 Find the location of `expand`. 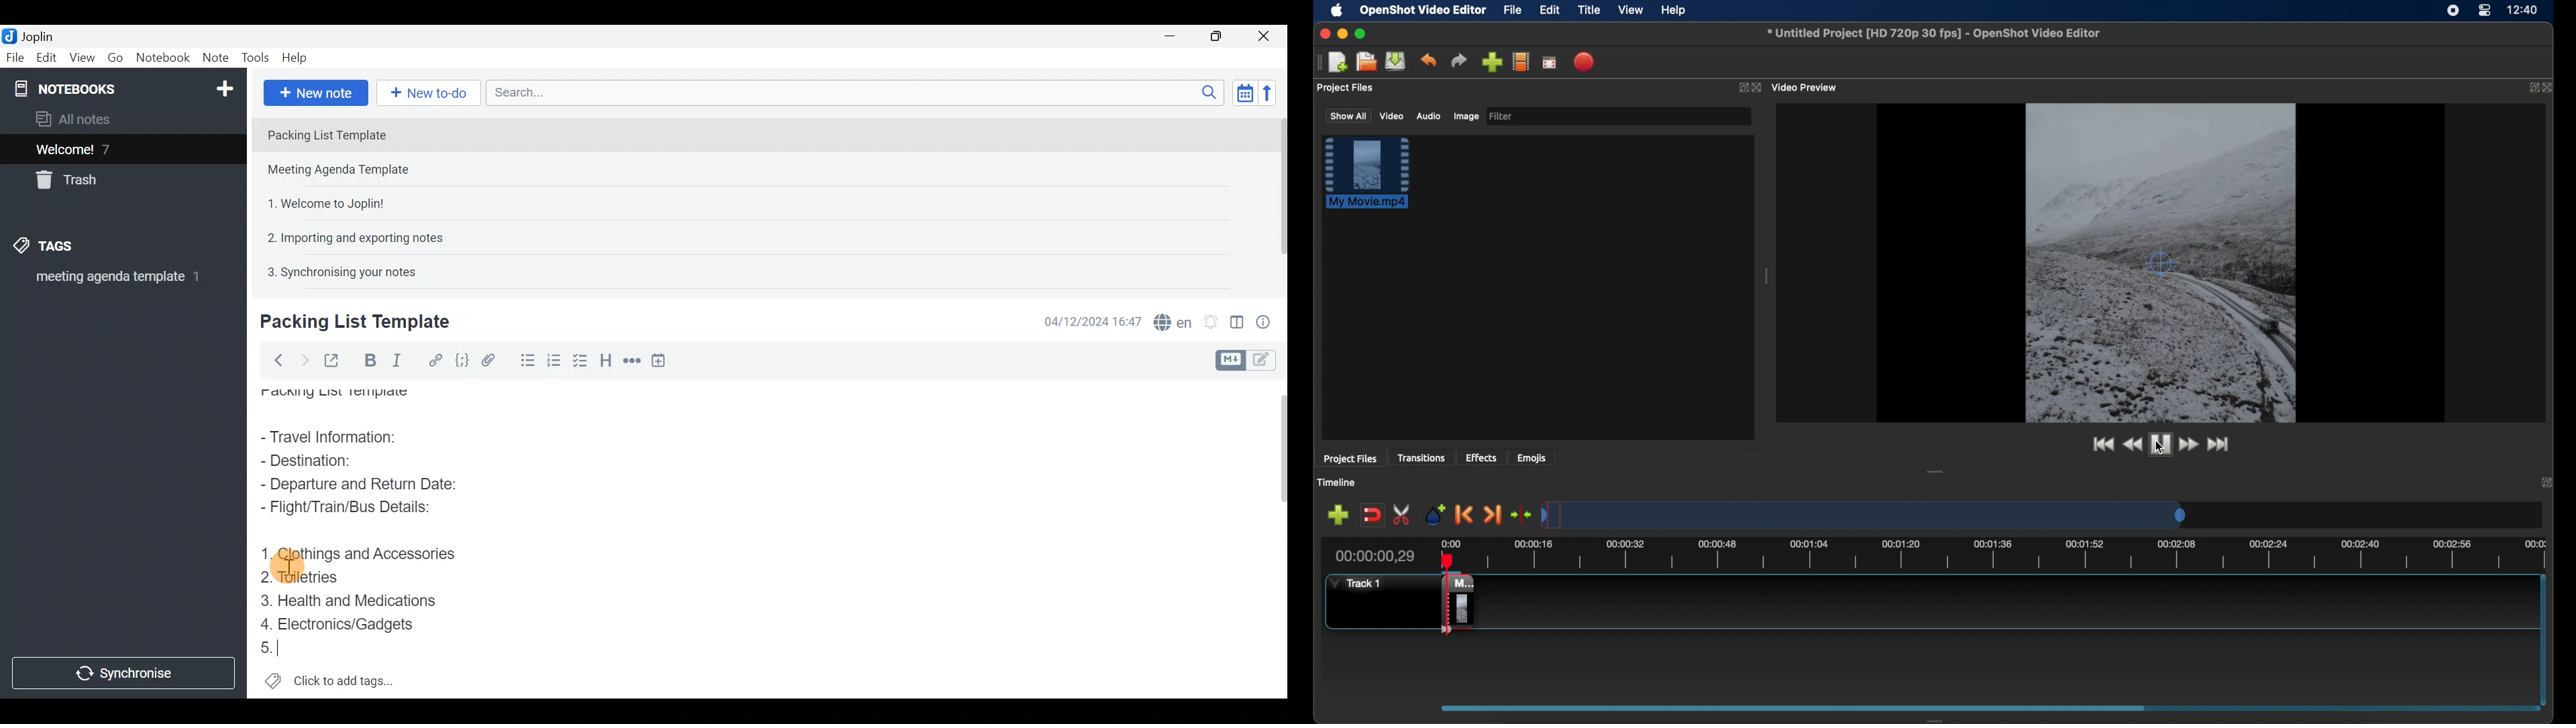

expand is located at coordinates (1740, 89).